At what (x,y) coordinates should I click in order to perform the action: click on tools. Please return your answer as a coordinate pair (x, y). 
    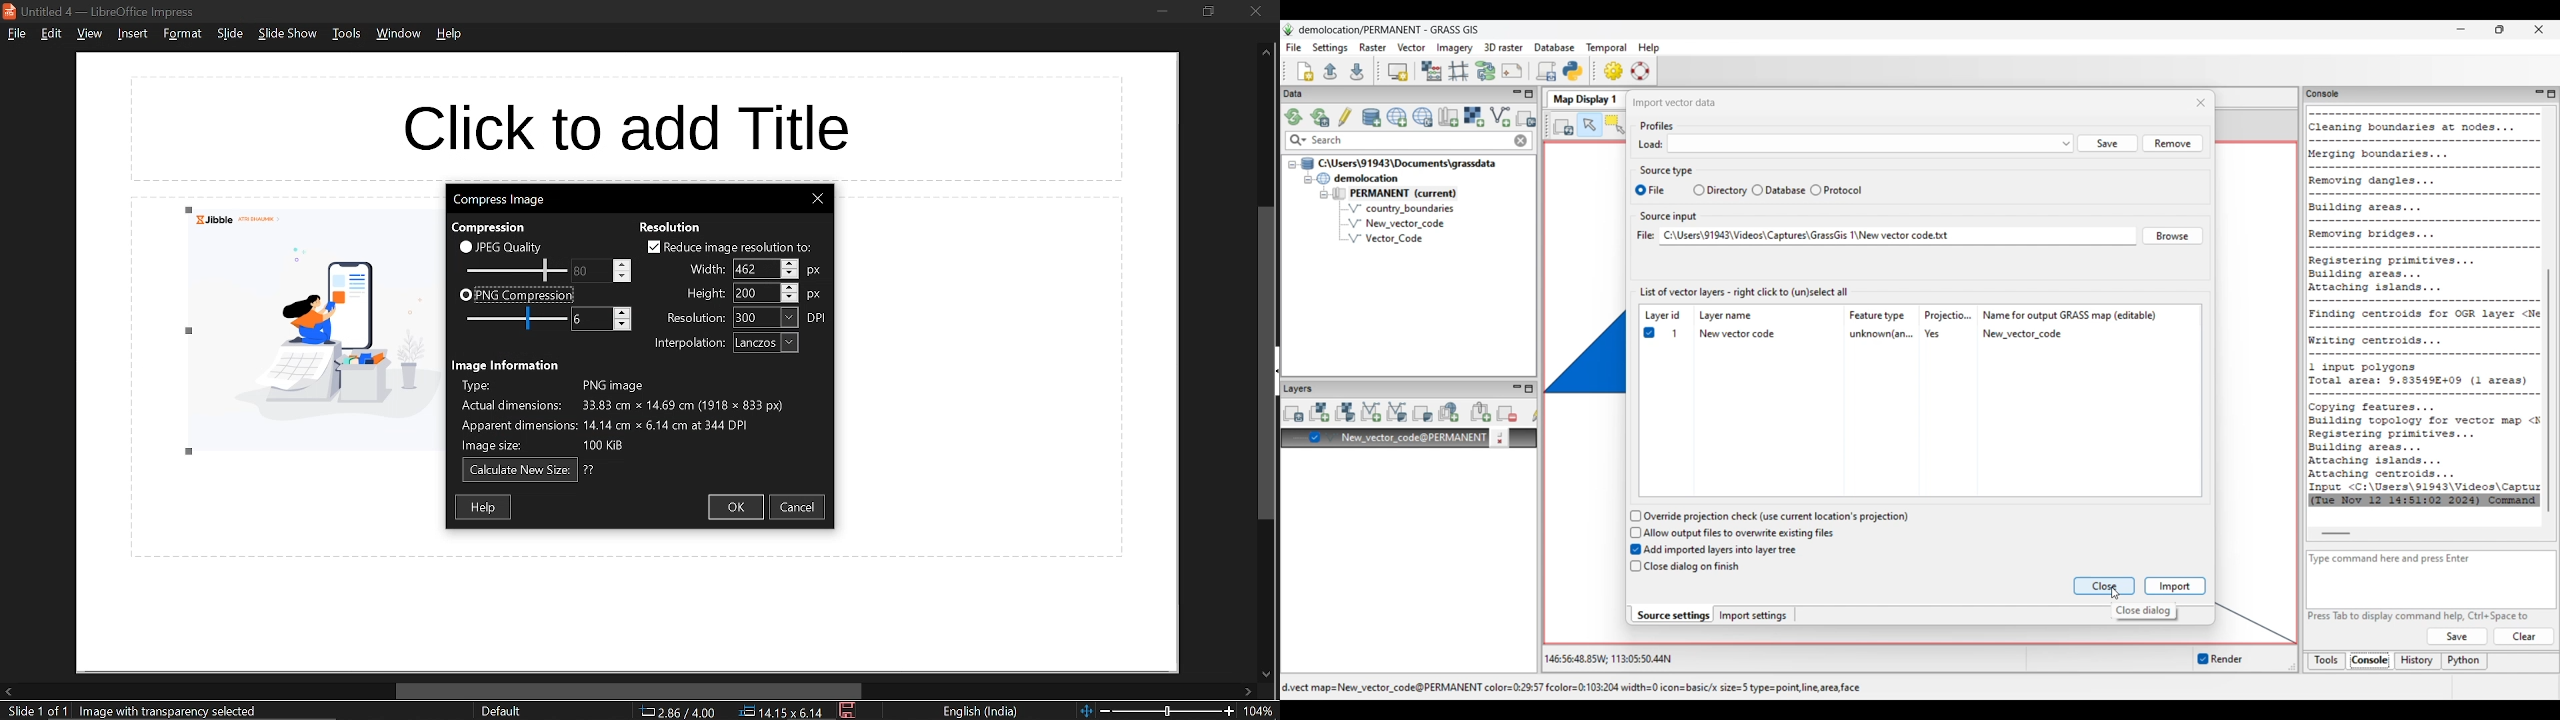
    Looking at the image, I should click on (346, 33).